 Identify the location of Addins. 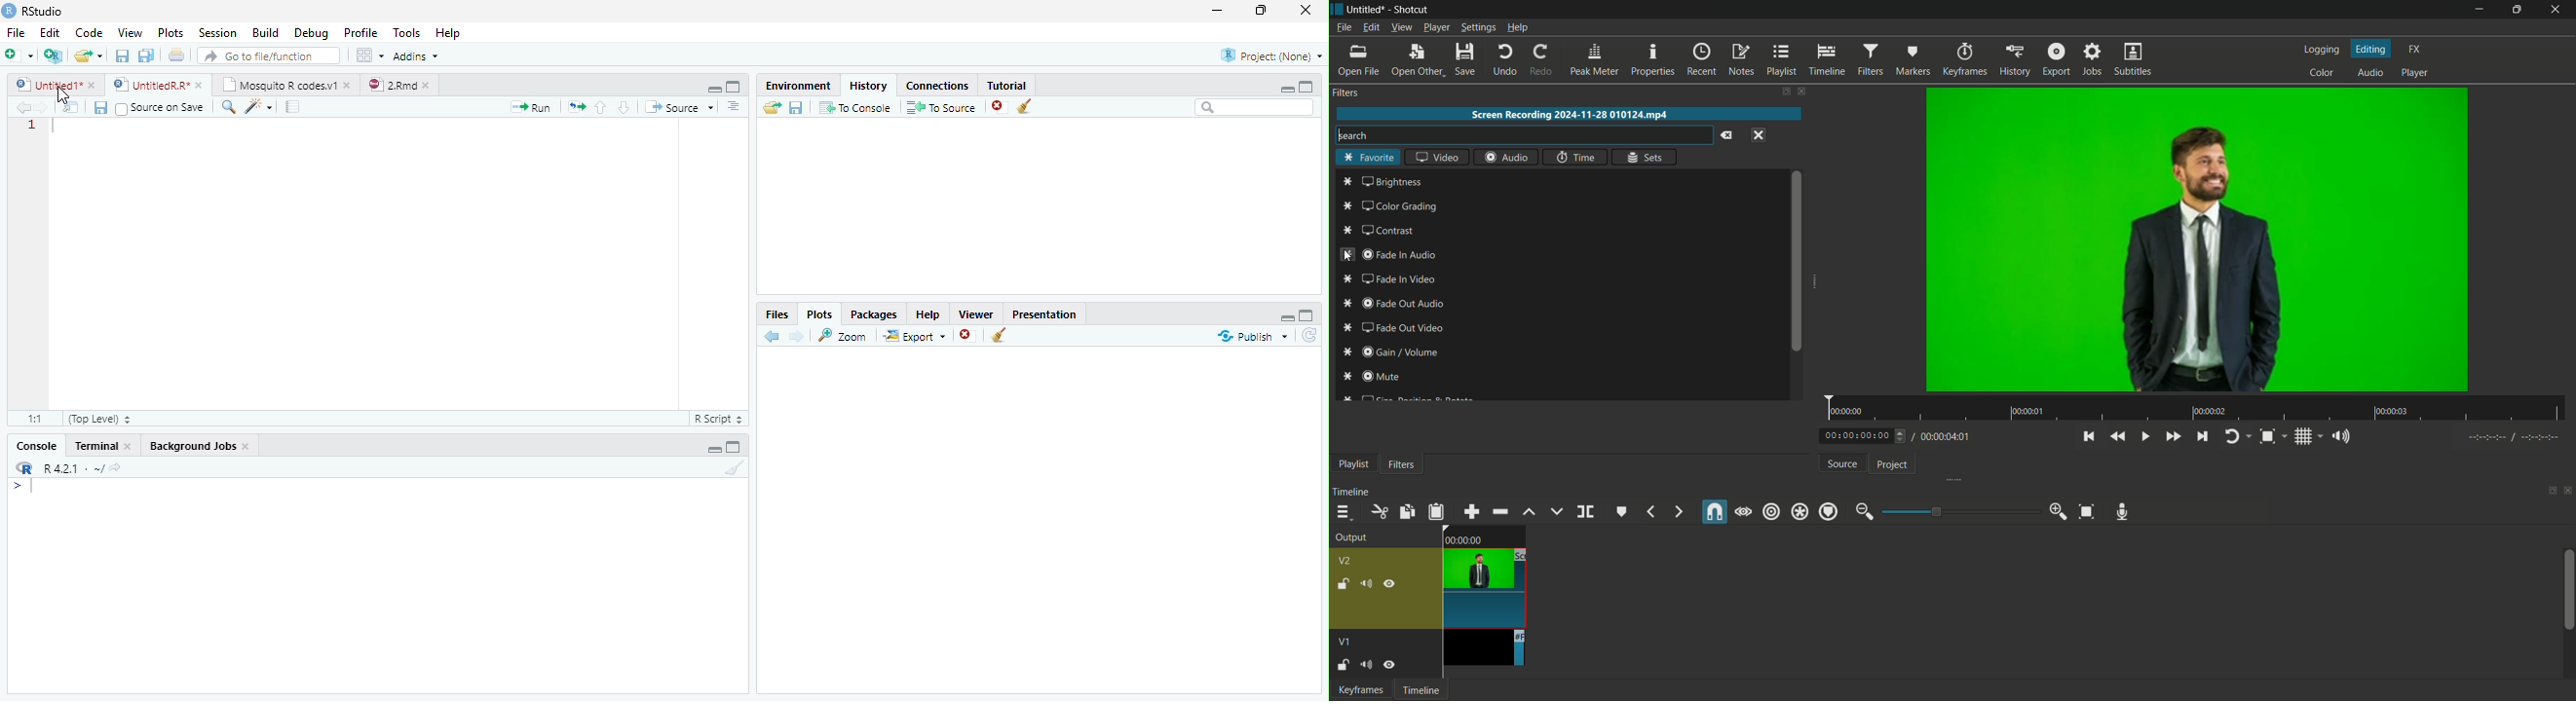
(417, 55).